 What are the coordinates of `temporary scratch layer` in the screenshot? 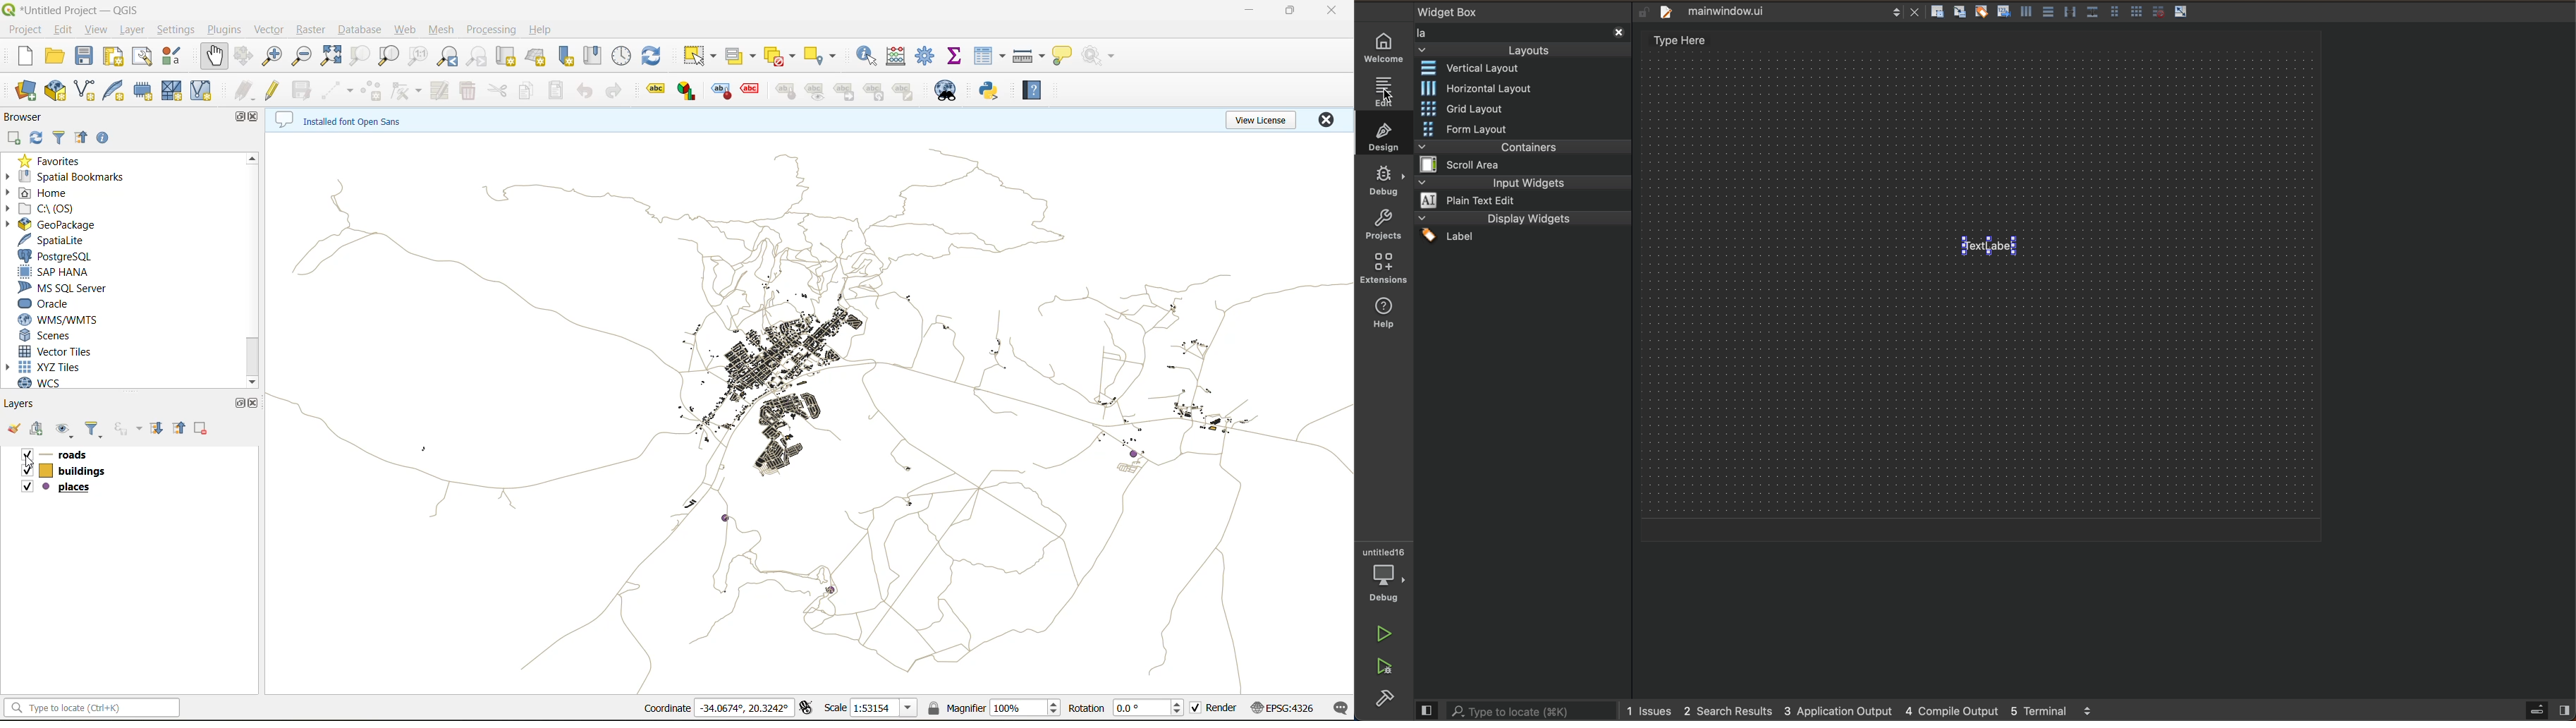 It's located at (145, 91).